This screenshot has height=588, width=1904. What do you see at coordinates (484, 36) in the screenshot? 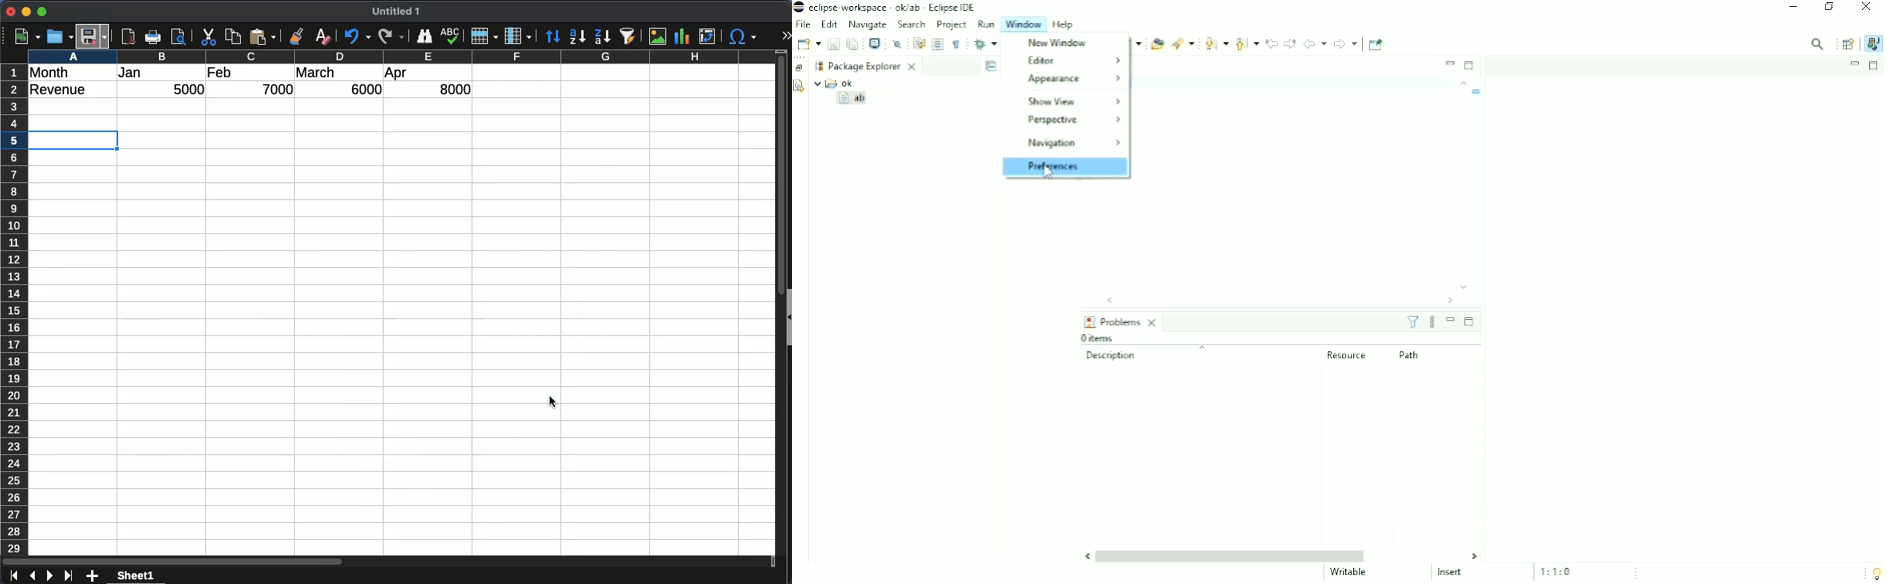
I see `row` at bounding box center [484, 36].